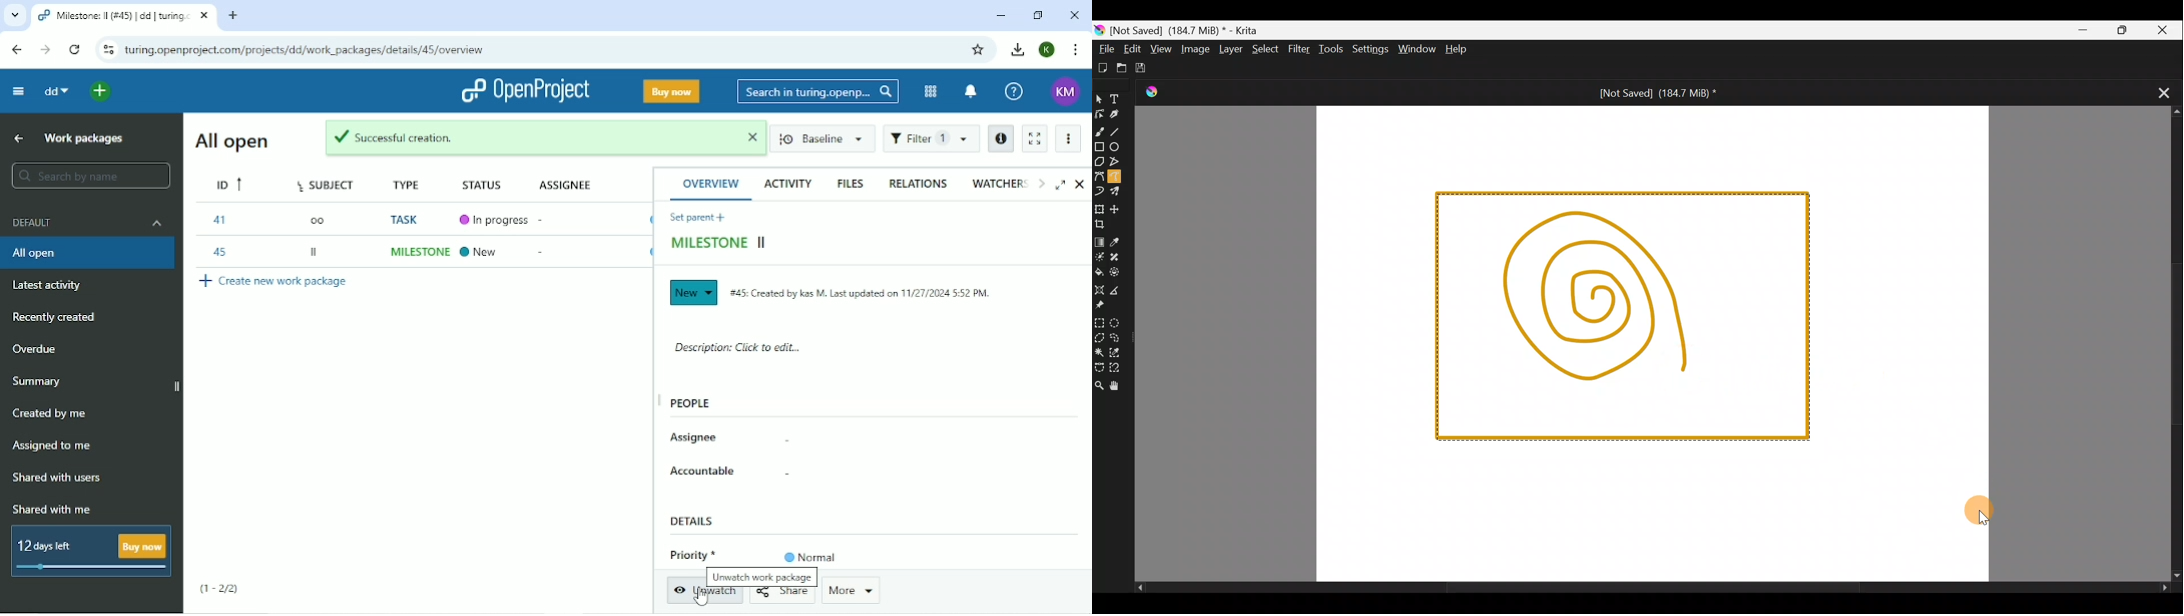 This screenshot has height=616, width=2184. Describe the element at coordinates (1068, 138) in the screenshot. I see `More` at that location.